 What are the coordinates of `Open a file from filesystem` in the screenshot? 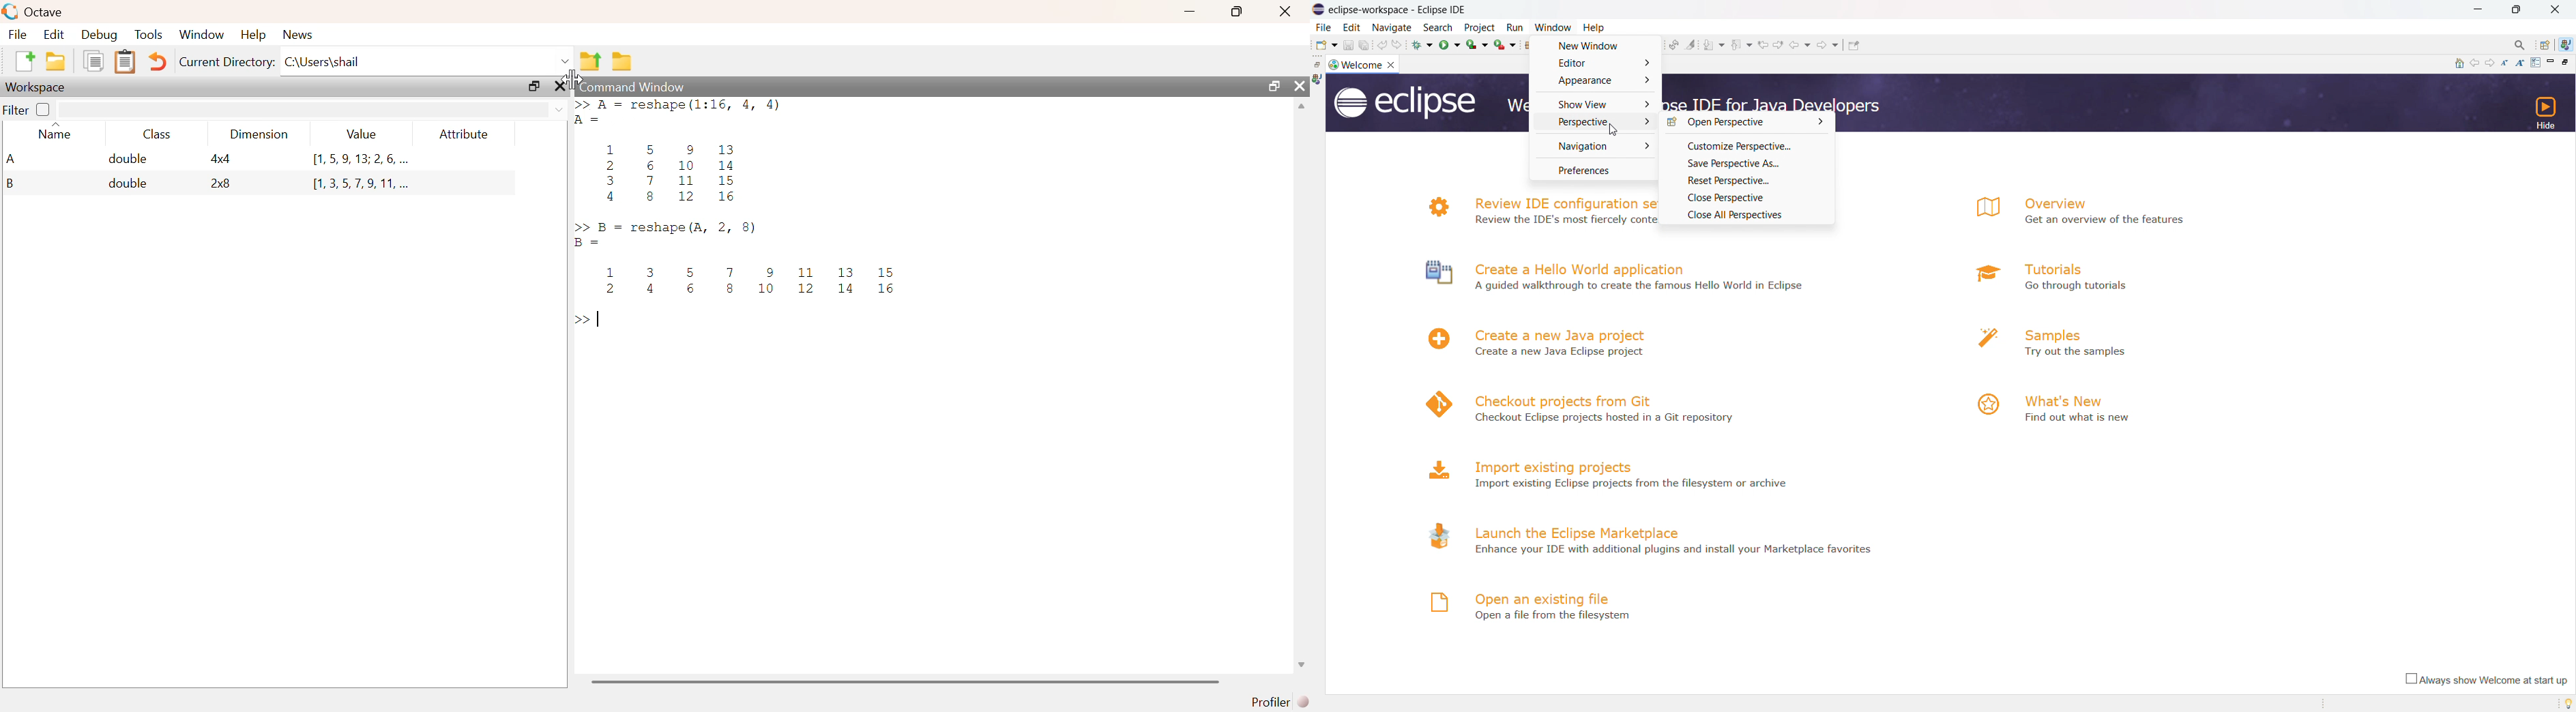 It's located at (1551, 617).